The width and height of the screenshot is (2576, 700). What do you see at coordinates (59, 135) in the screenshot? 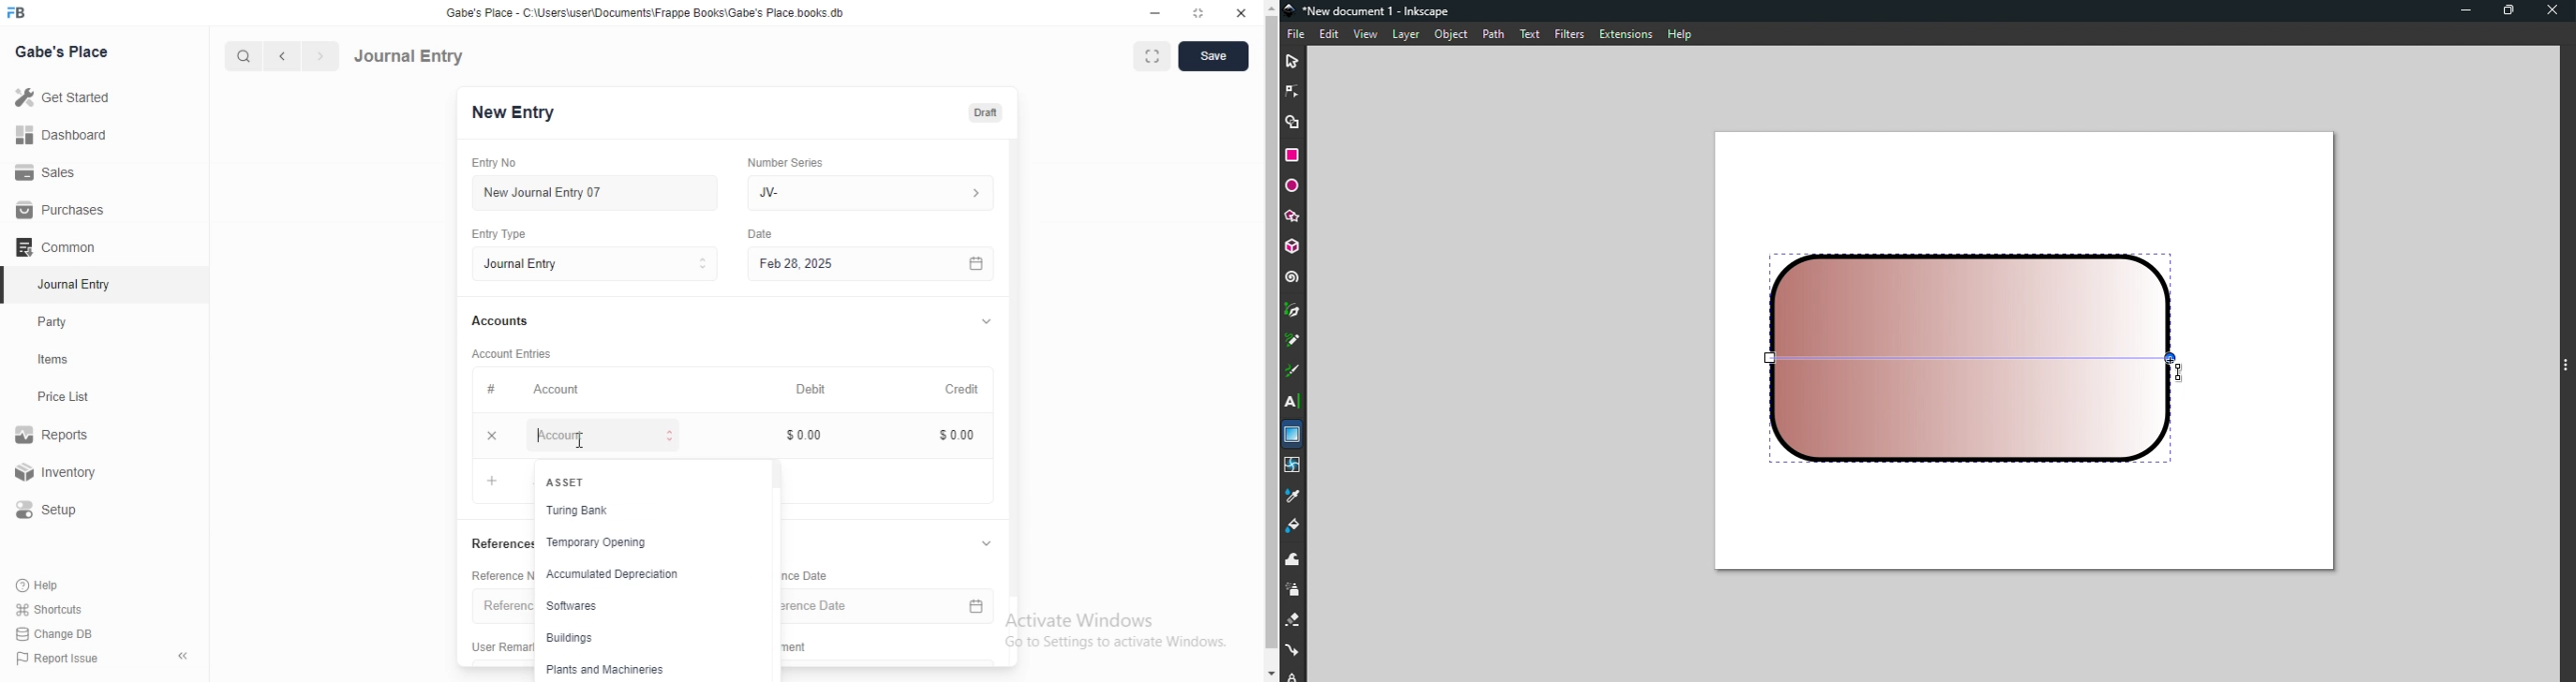
I see `Dashboard` at bounding box center [59, 135].